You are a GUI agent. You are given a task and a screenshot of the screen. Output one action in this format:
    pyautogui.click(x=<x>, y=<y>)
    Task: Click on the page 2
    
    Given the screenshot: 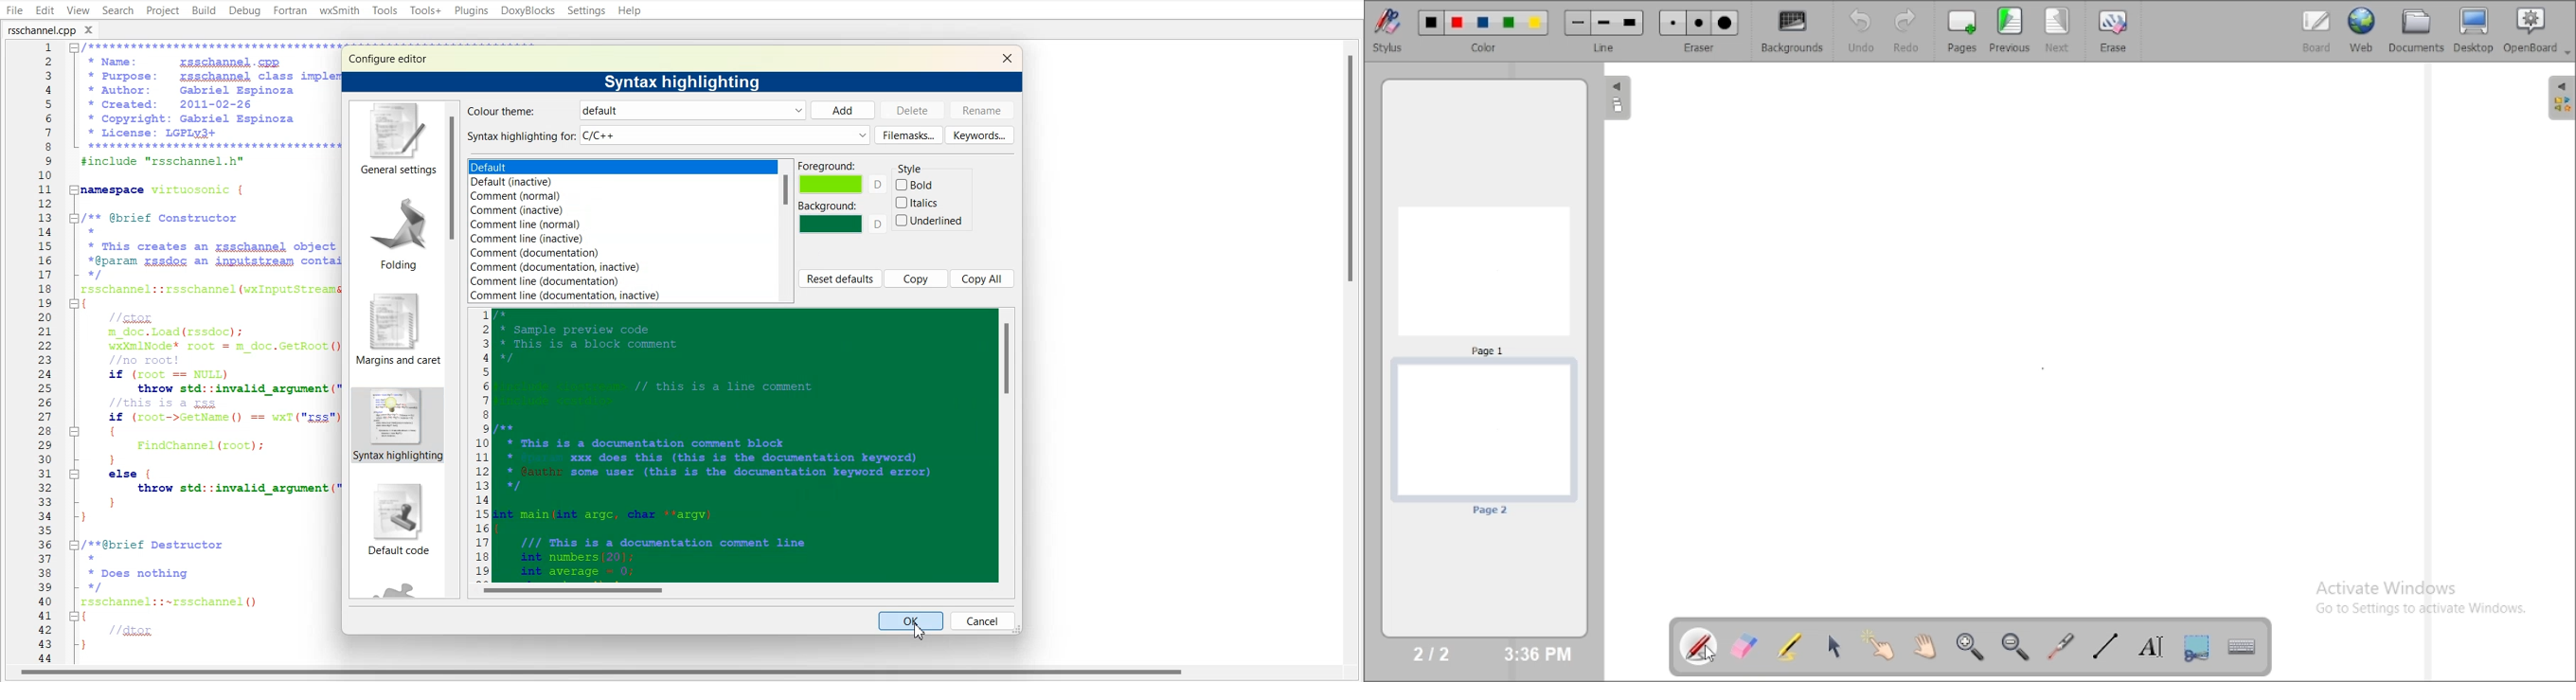 What is the action you would take?
    pyautogui.click(x=1483, y=440)
    